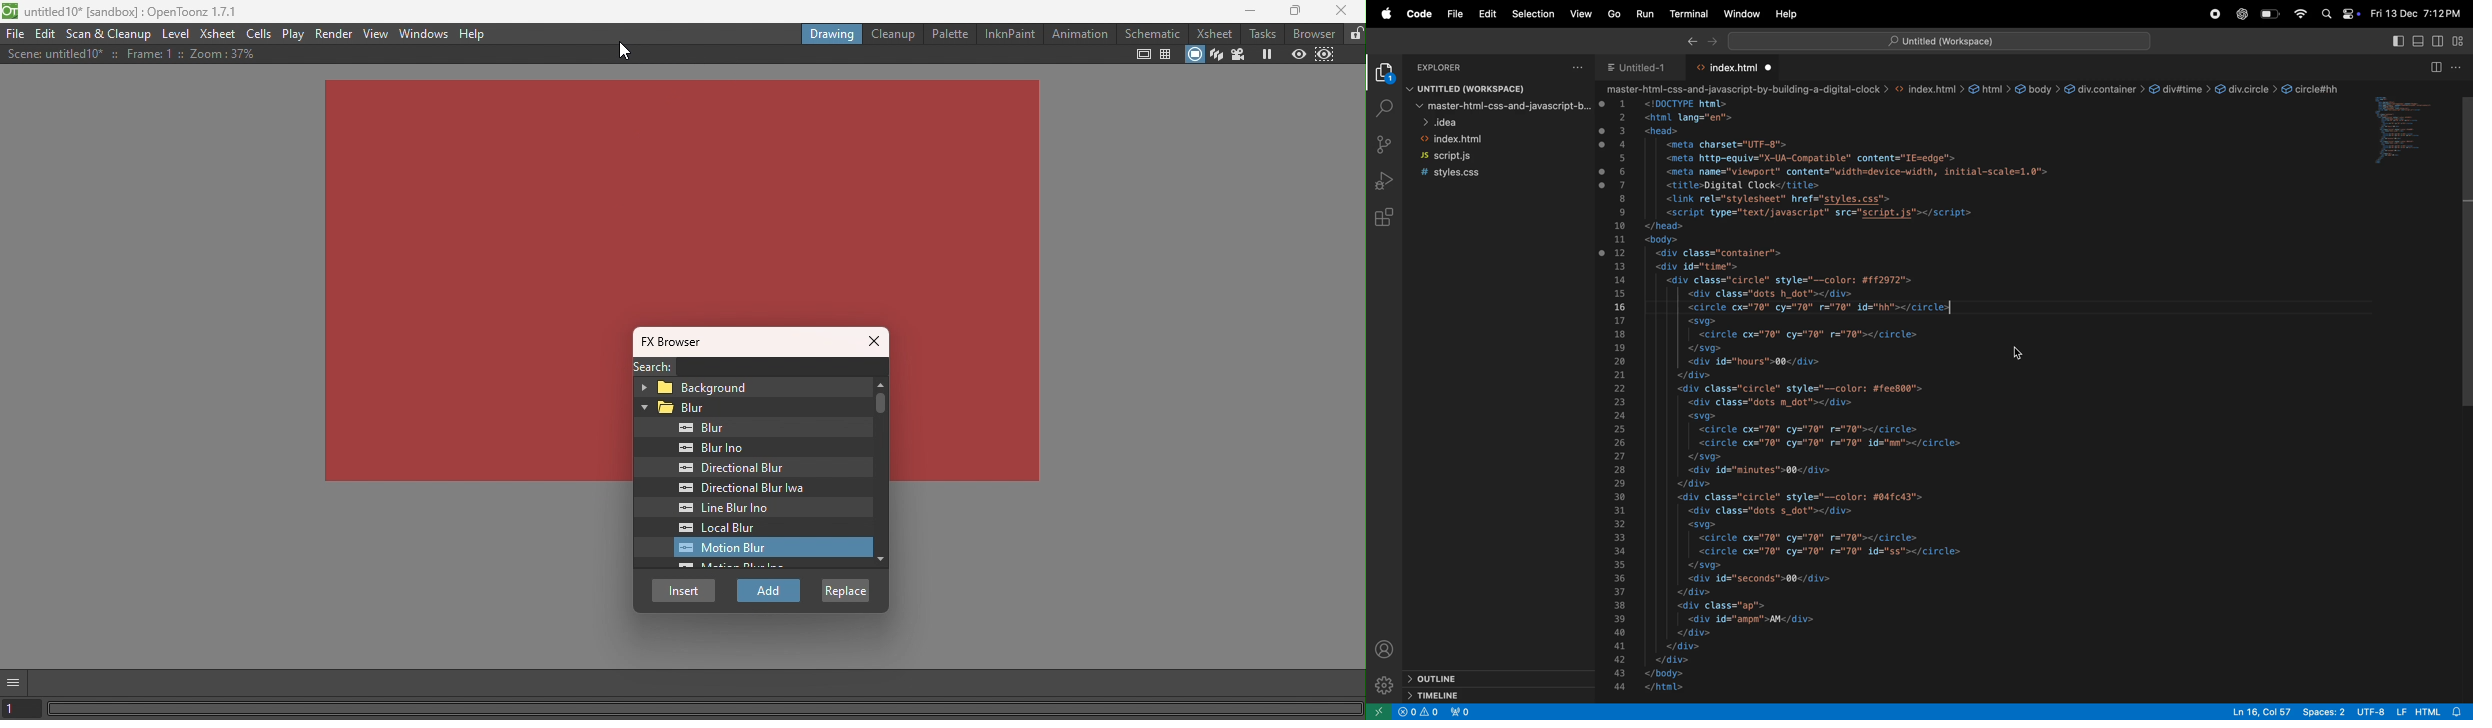  I want to click on wifi, so click(2300, 14).